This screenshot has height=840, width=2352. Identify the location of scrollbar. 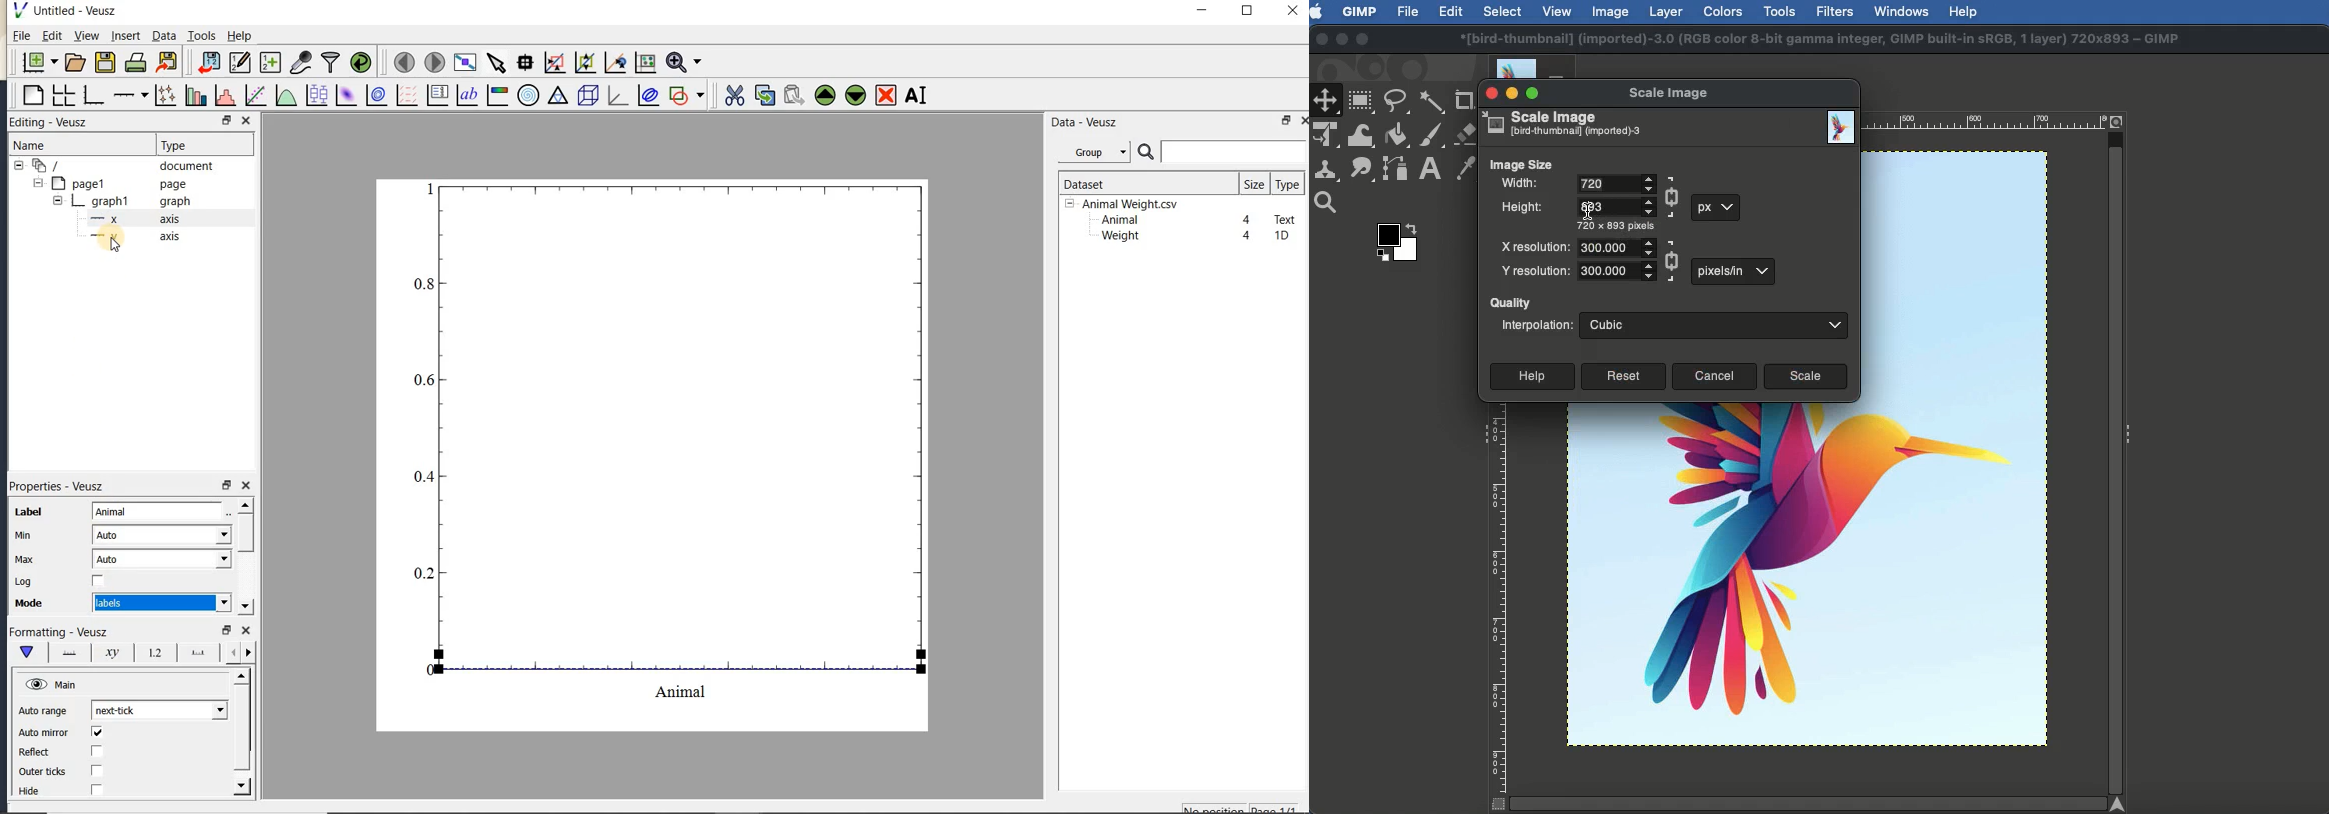
(242, 732).